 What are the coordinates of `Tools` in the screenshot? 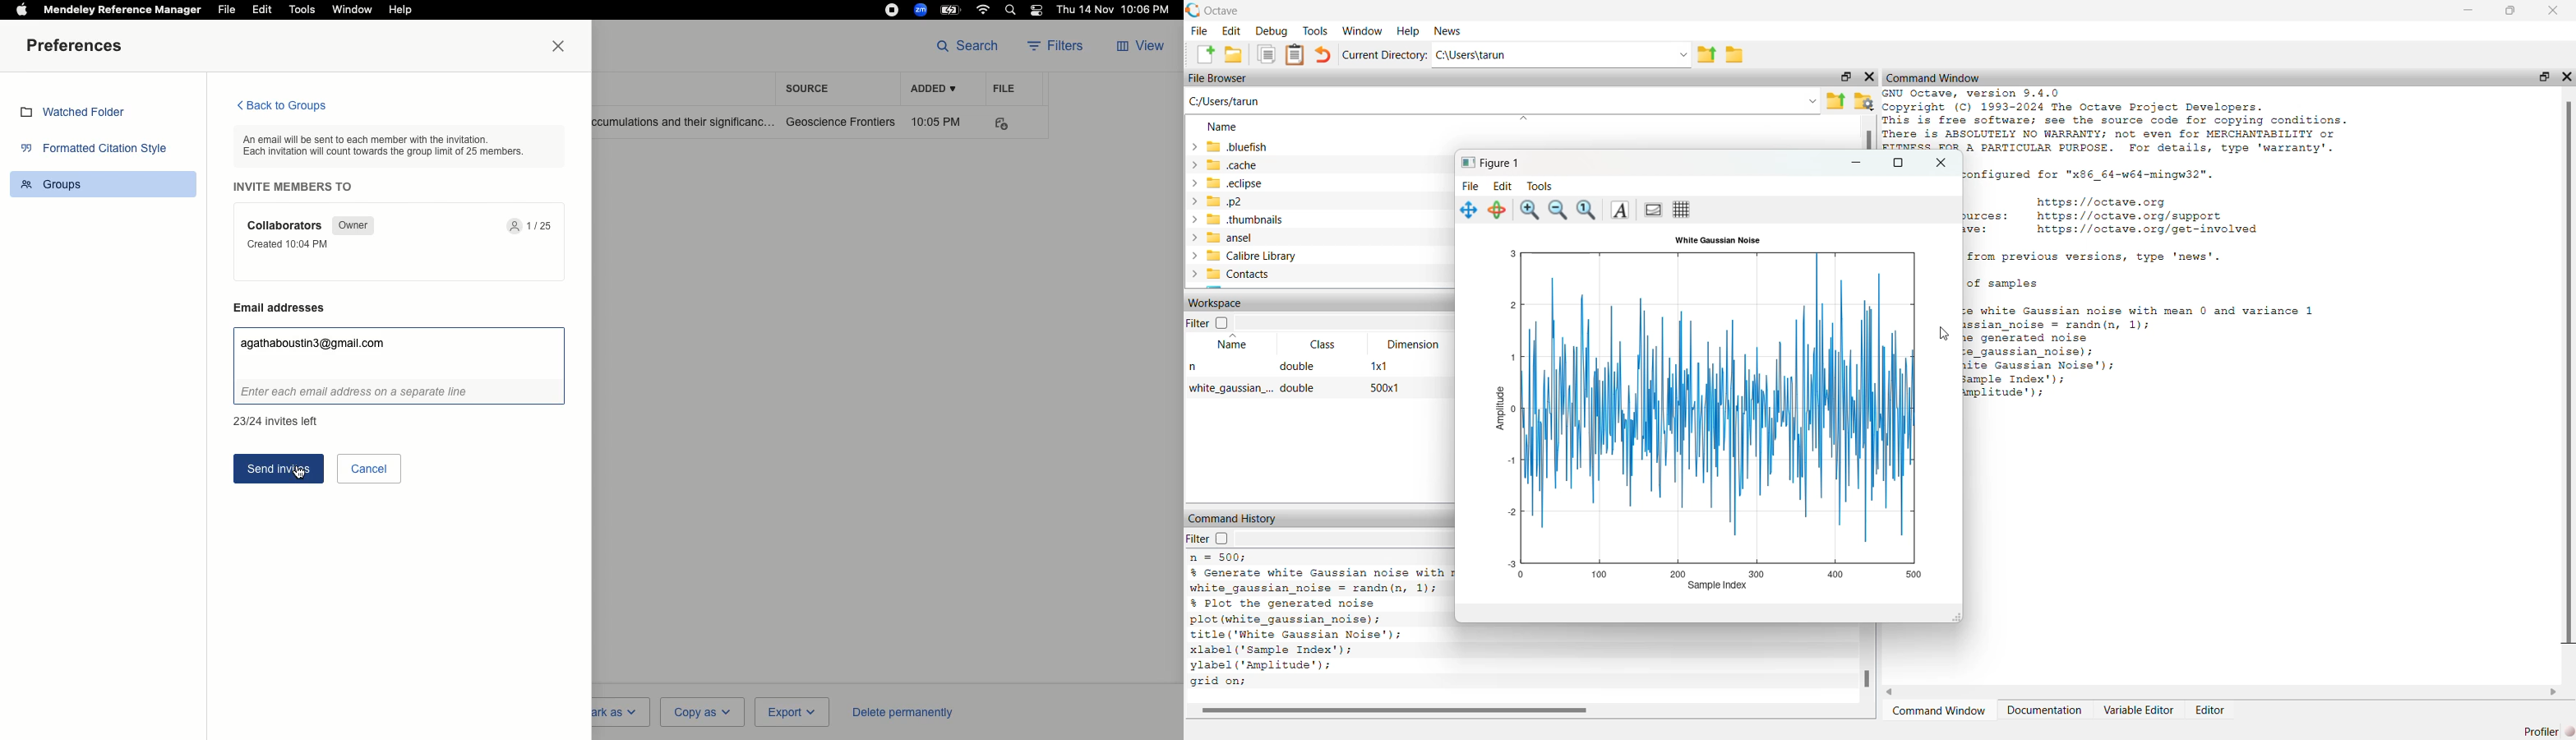 It's located at (302, 10).